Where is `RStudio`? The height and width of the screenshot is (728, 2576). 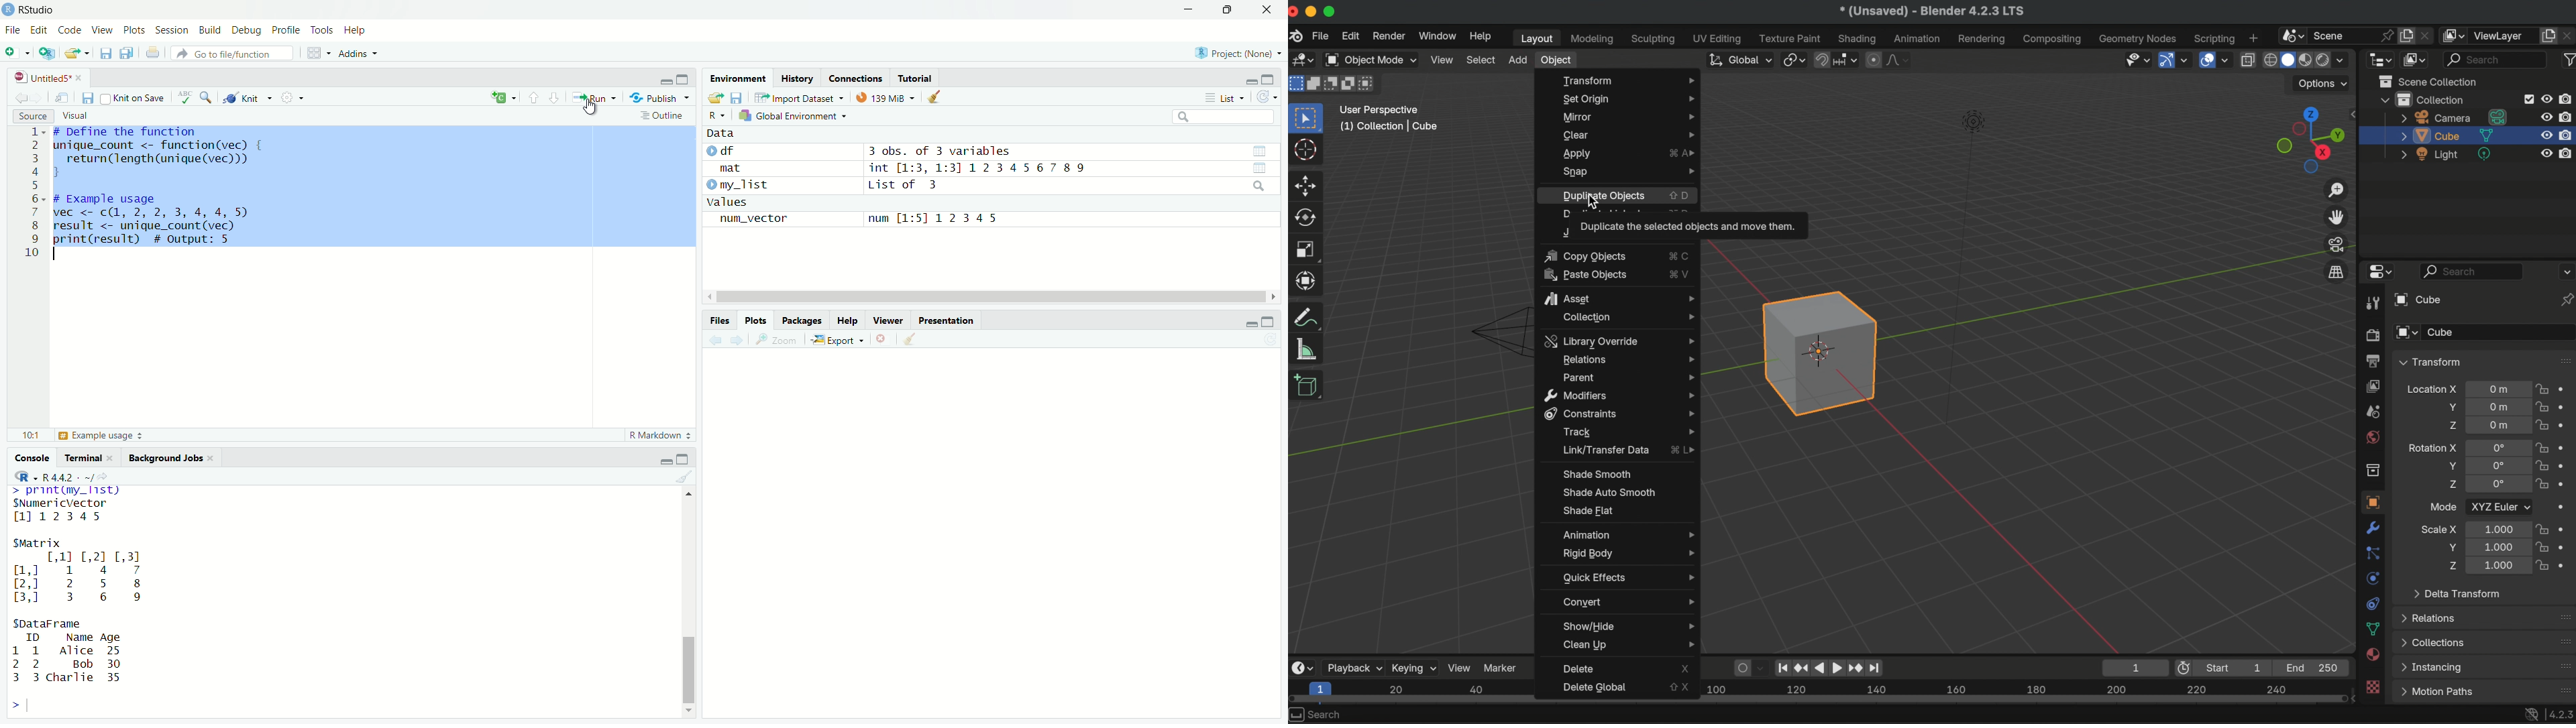
RStudio is located at coordinates (38, 10).